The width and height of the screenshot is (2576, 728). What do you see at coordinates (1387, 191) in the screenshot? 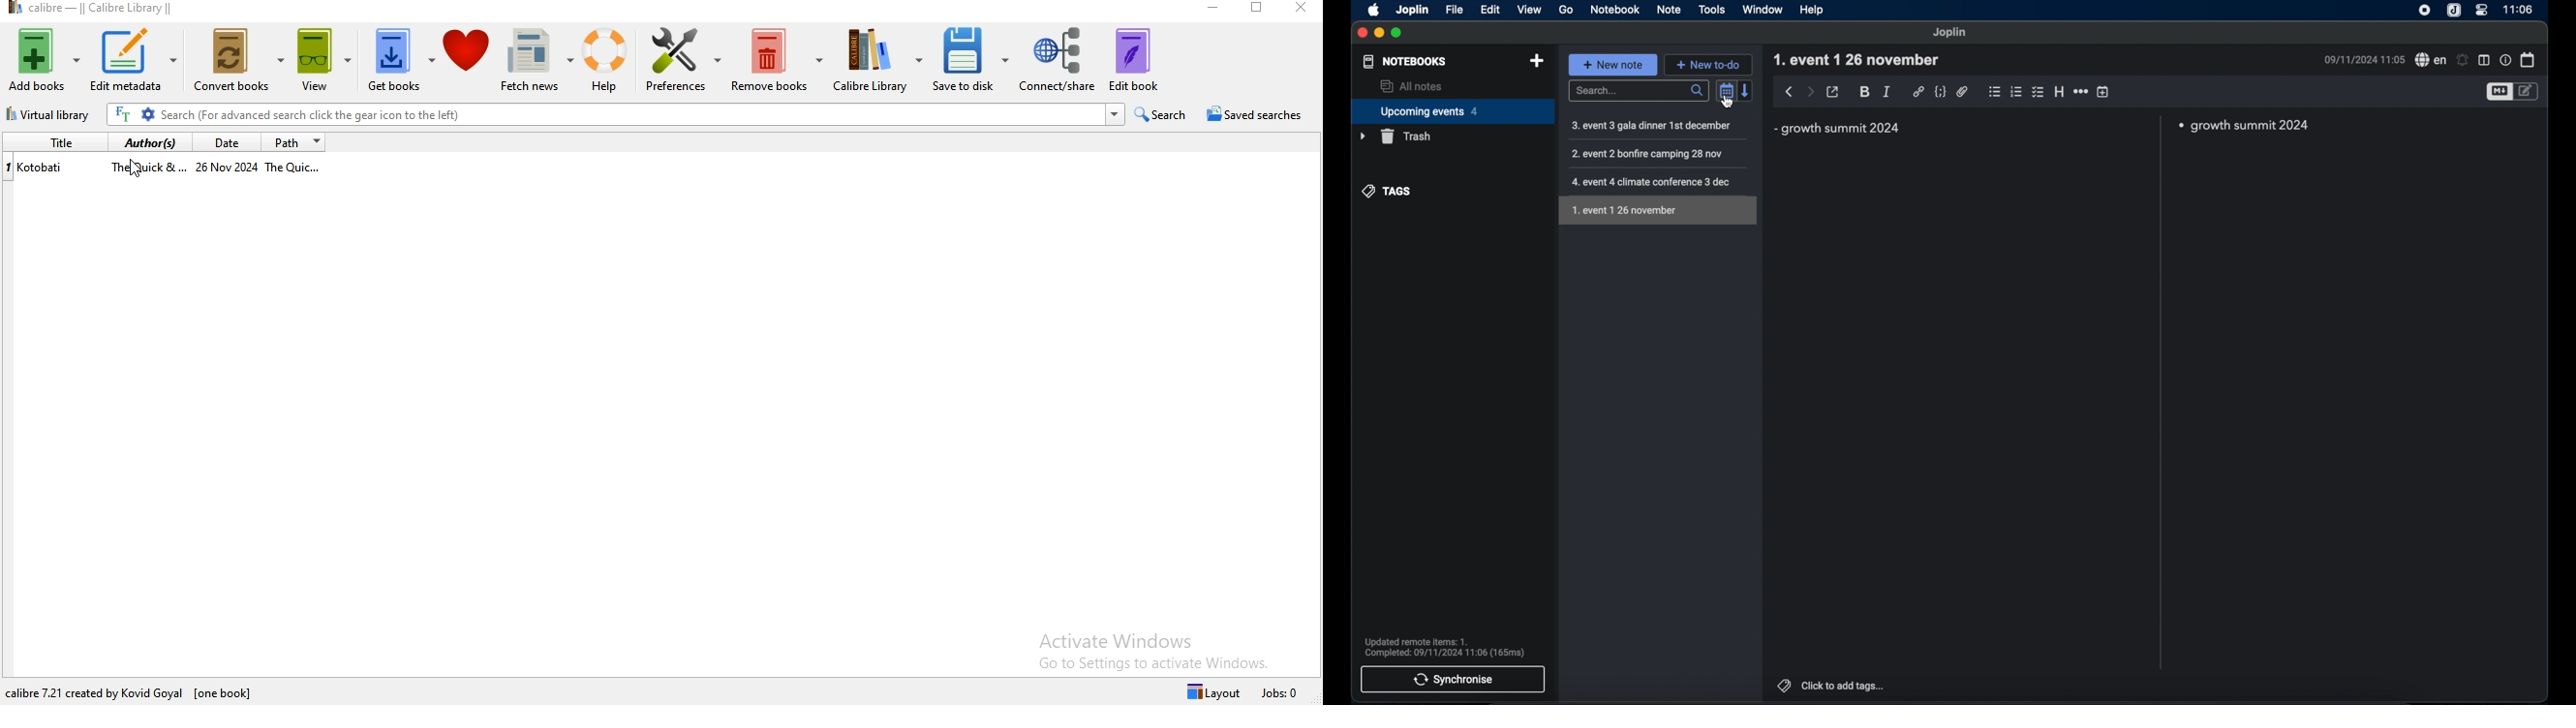
I see `tags` at bounding box center [1387, 191].